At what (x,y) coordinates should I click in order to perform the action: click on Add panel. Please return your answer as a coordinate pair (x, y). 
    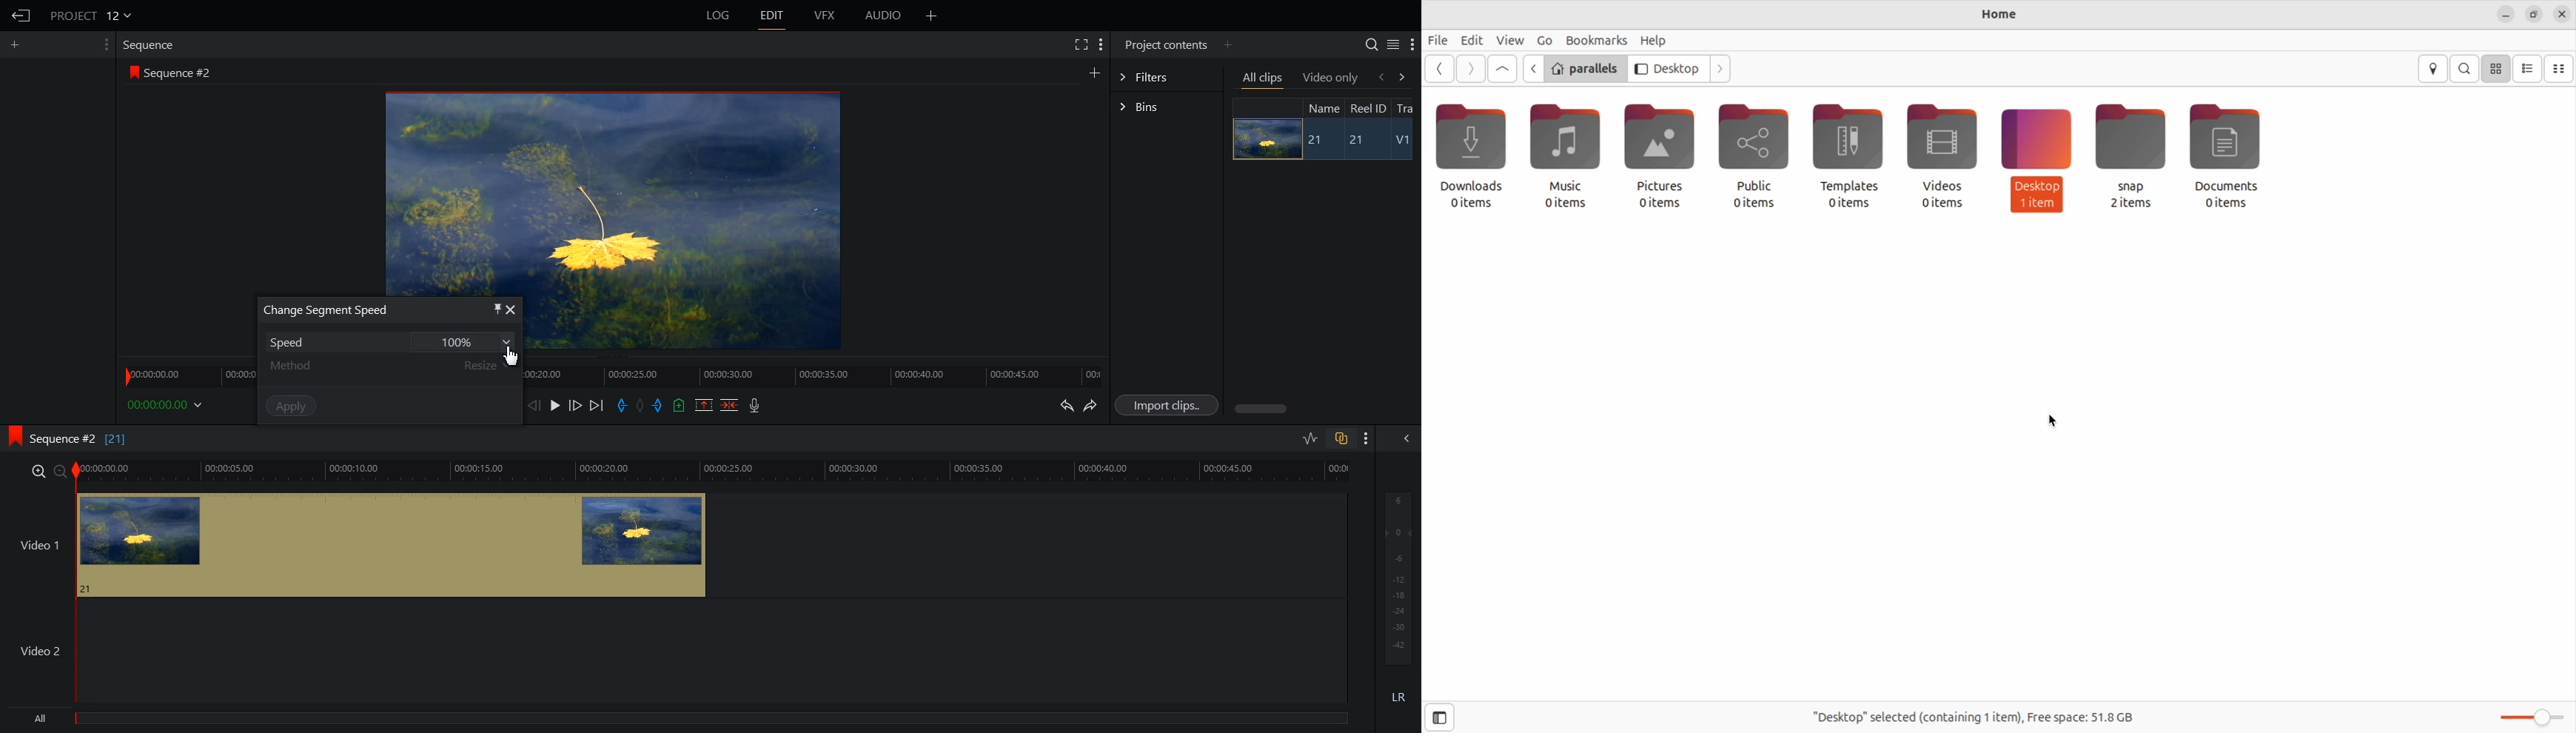
    Looking at the image, I should click on (19, 44).